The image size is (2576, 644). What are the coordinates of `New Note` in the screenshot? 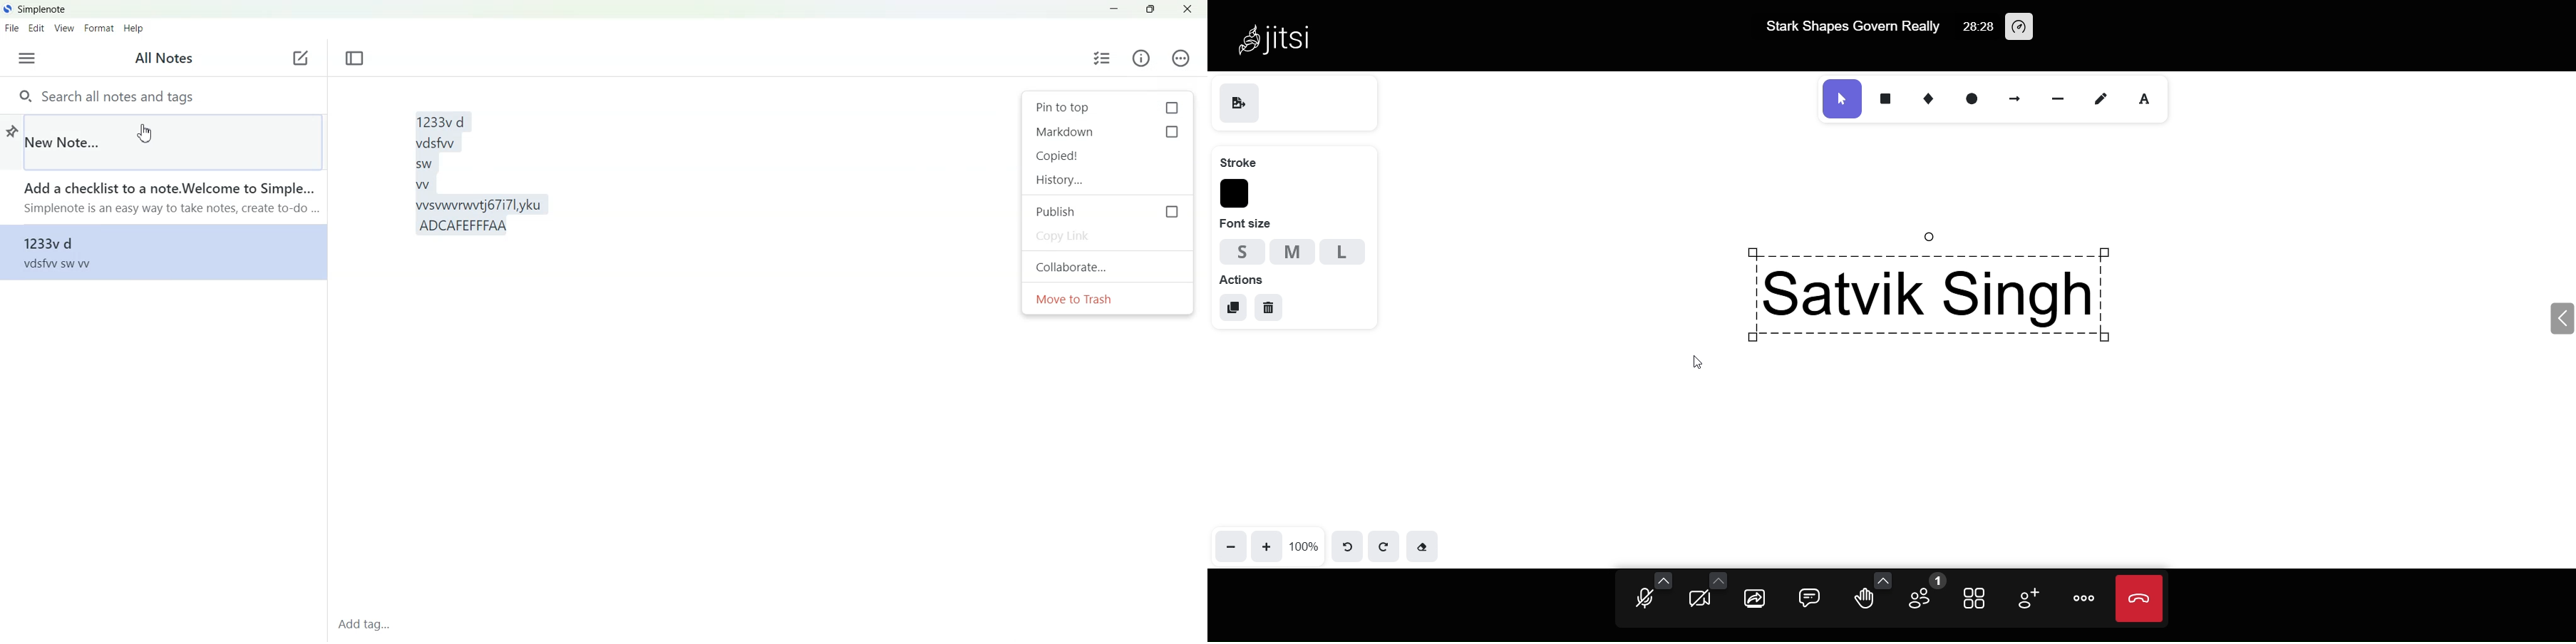 It's located at (174, 141).